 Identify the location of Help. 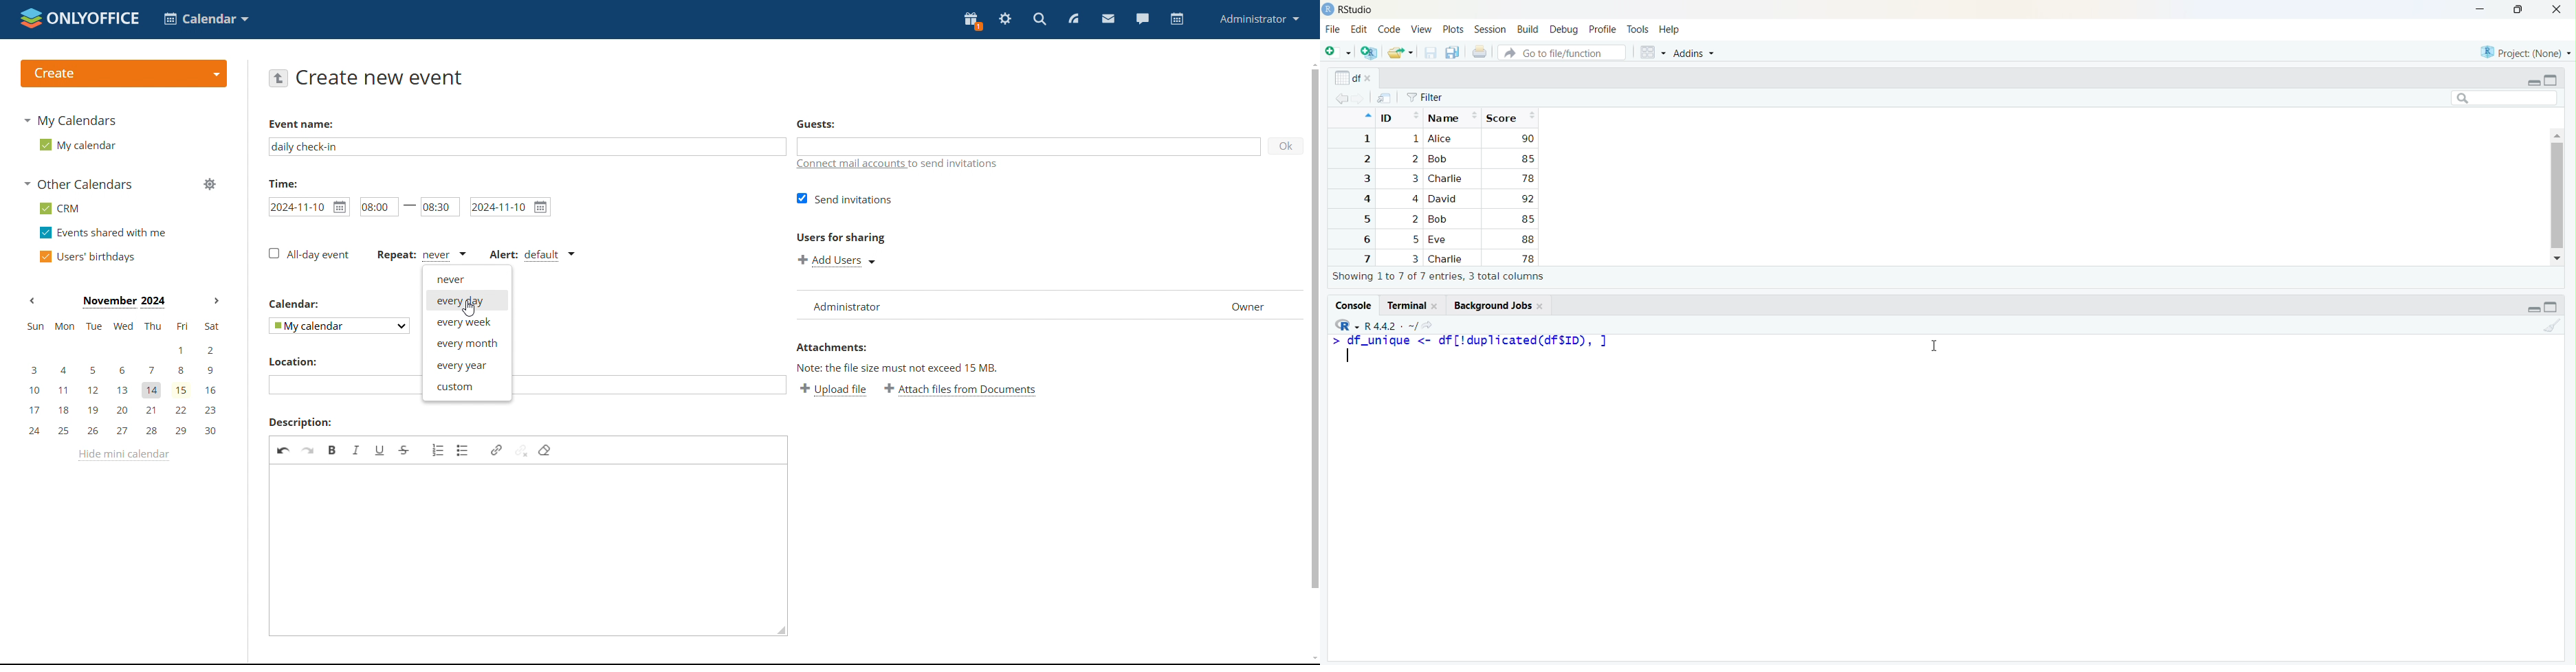
(1670, 31).